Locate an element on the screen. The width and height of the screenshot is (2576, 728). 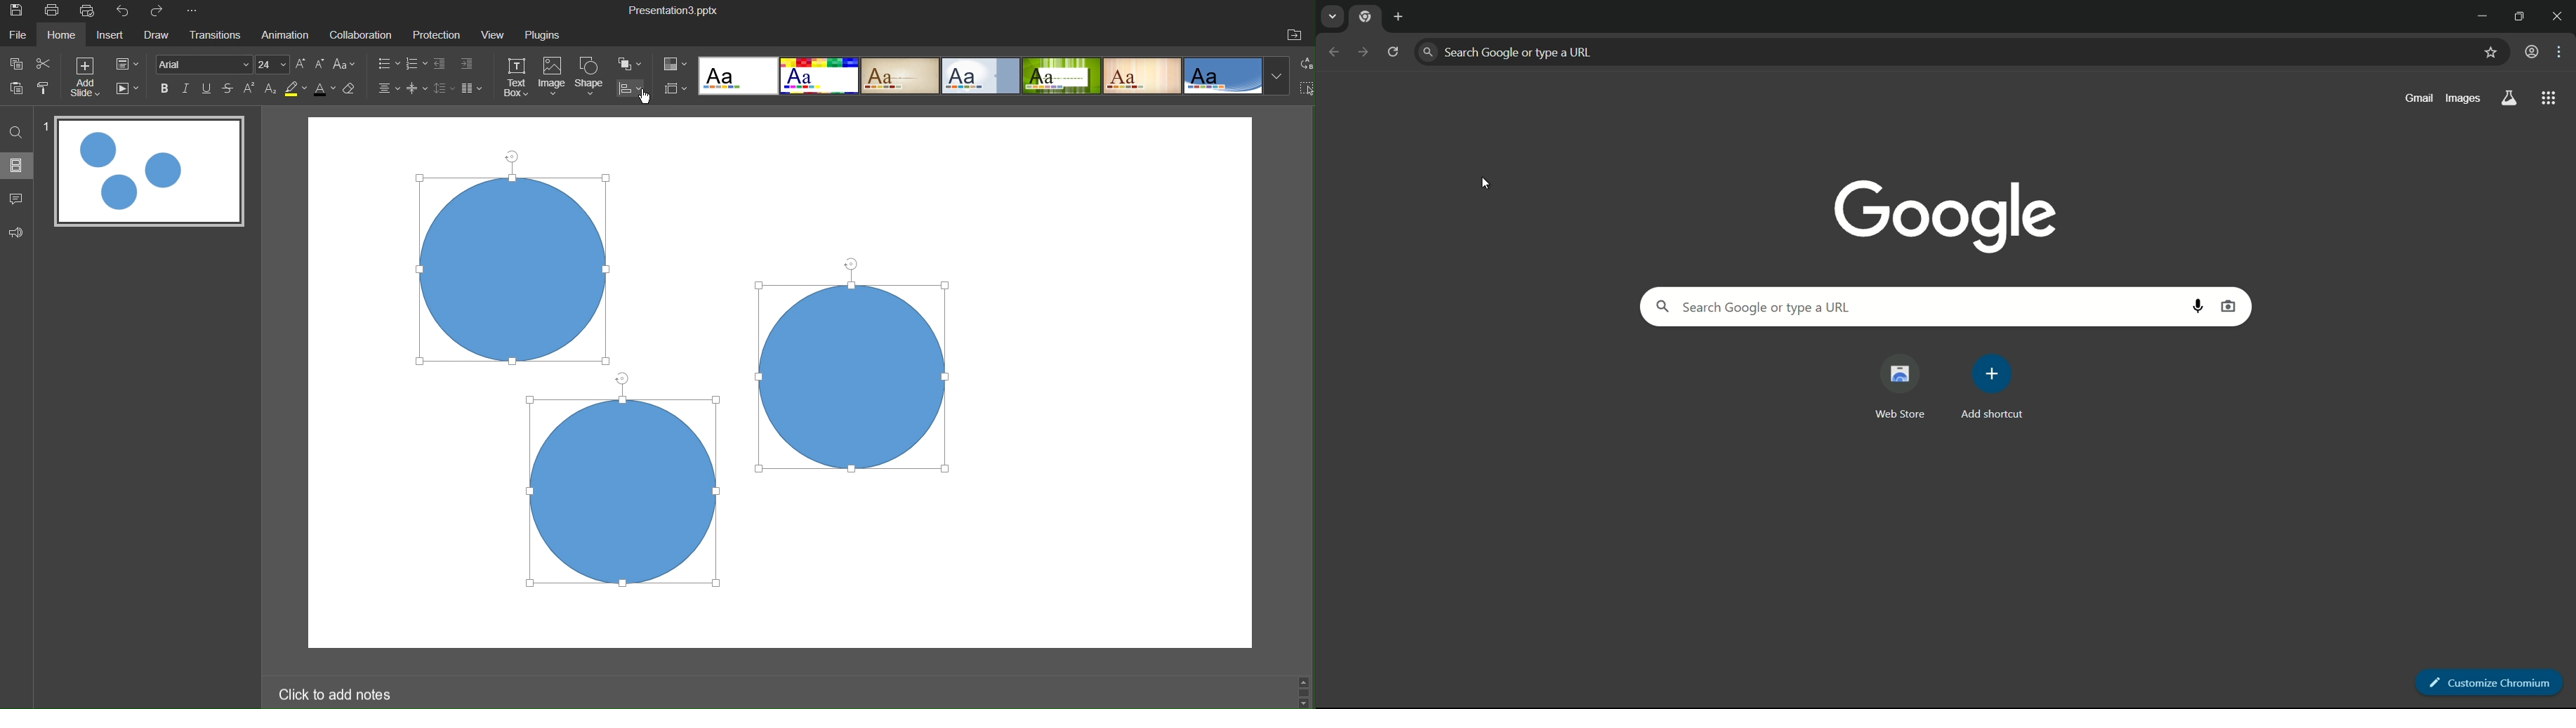
Highlight is located at coordinates (294, 89).